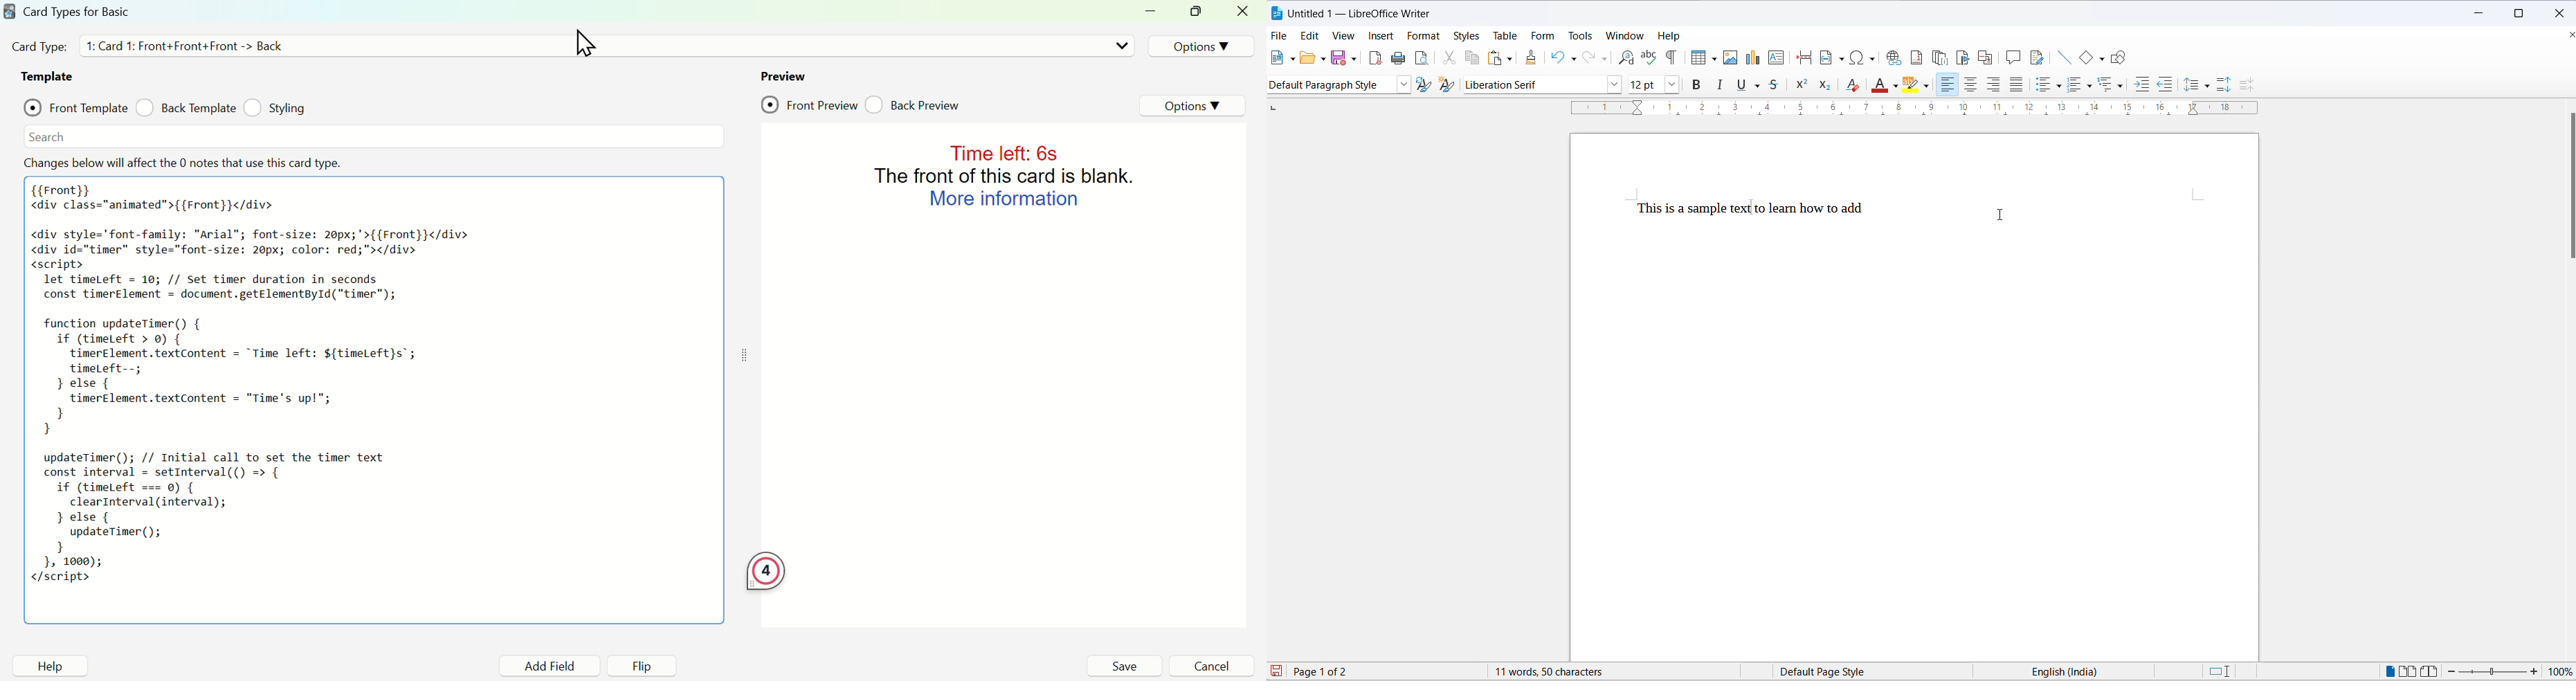 The image size is (2576, 700). I want to click on decrease indent, so click(2163, 82).